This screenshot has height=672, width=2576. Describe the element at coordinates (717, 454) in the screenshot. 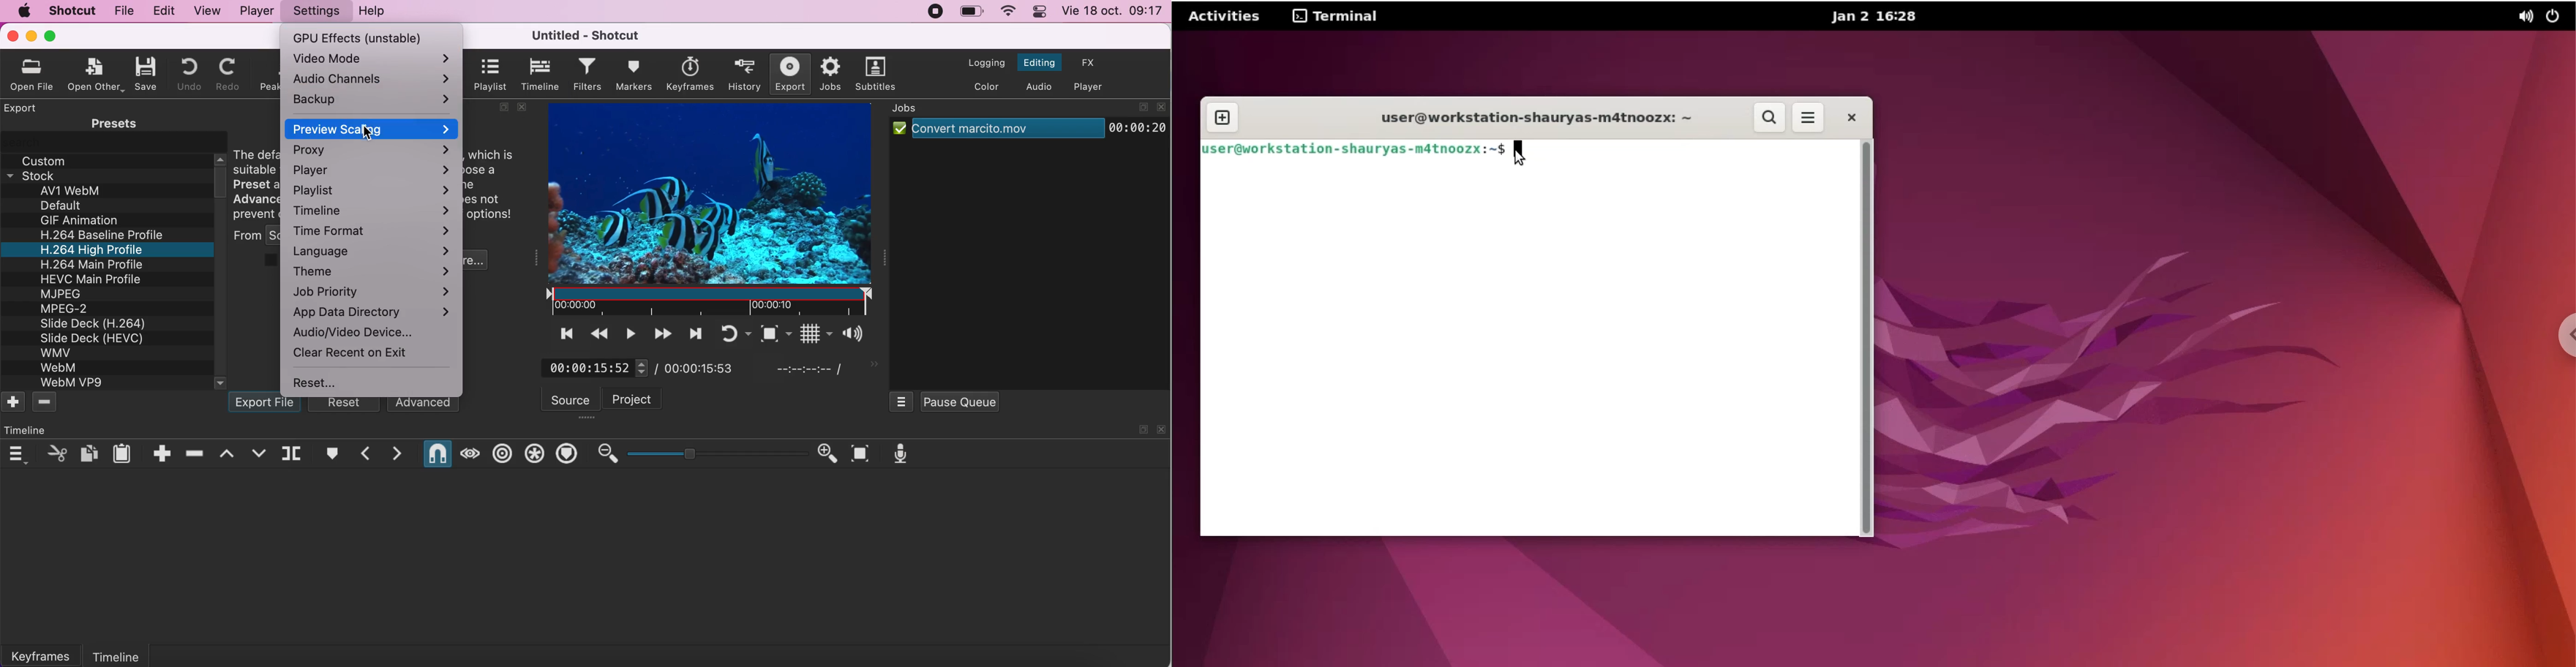

I see `zoom graduation` at that location.